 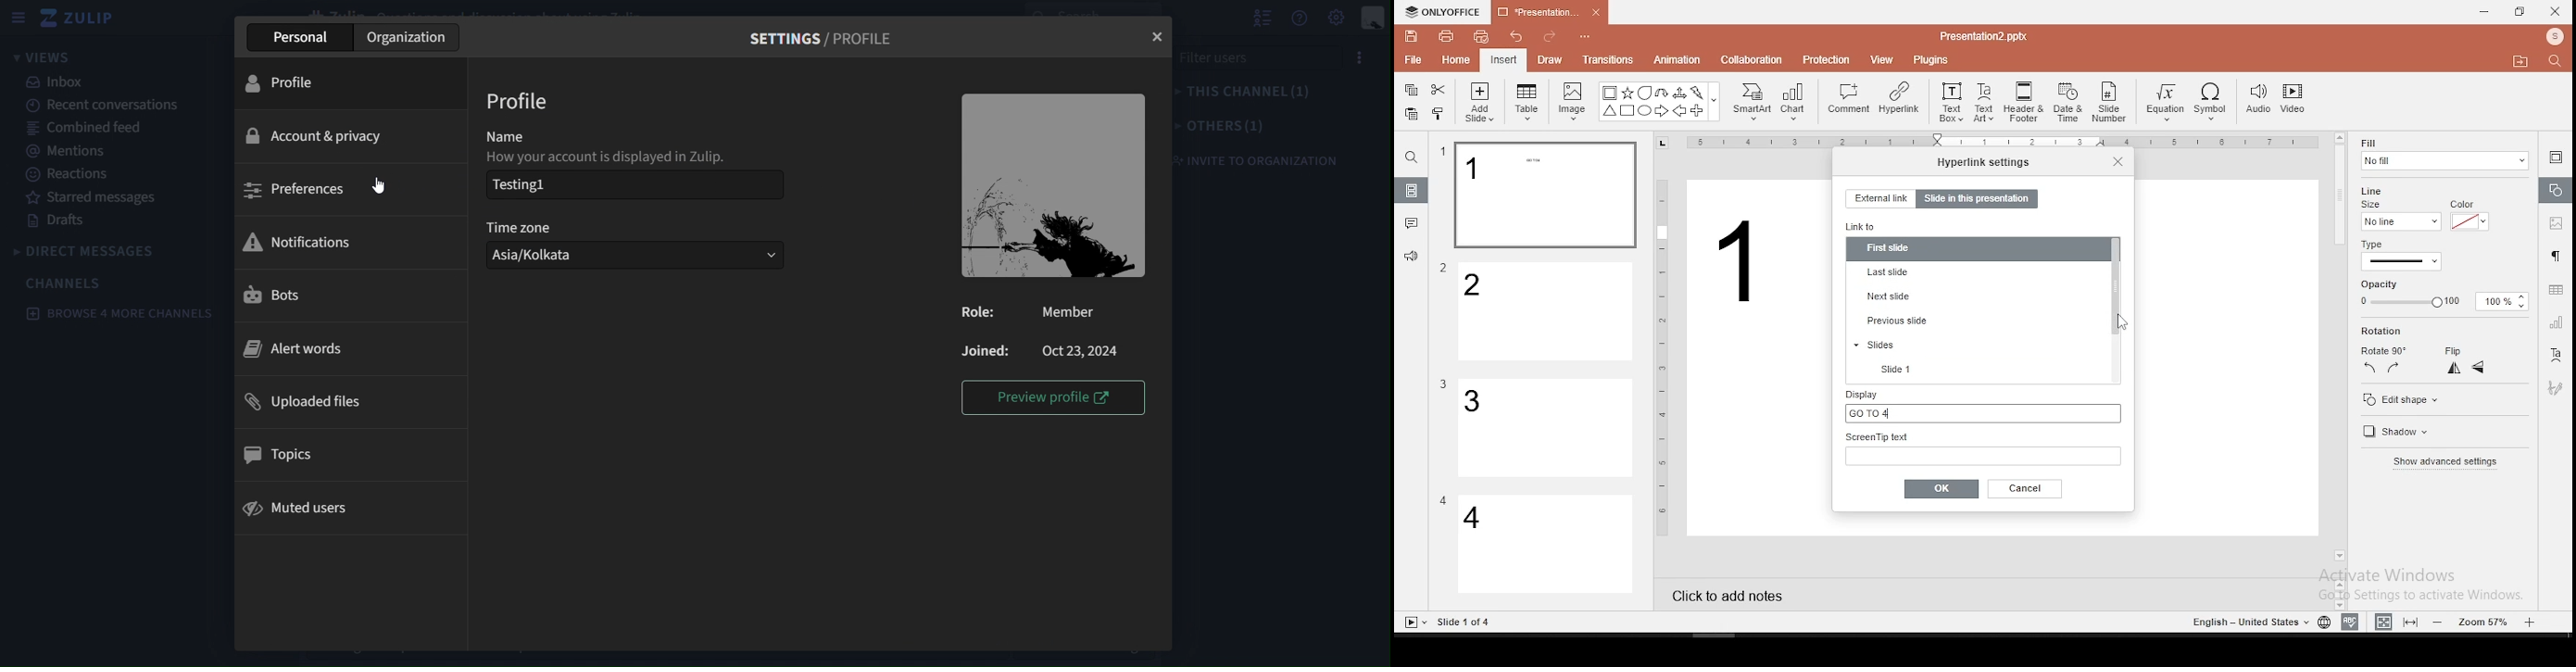 I want to click on comment, so click(x=1849, y=99).